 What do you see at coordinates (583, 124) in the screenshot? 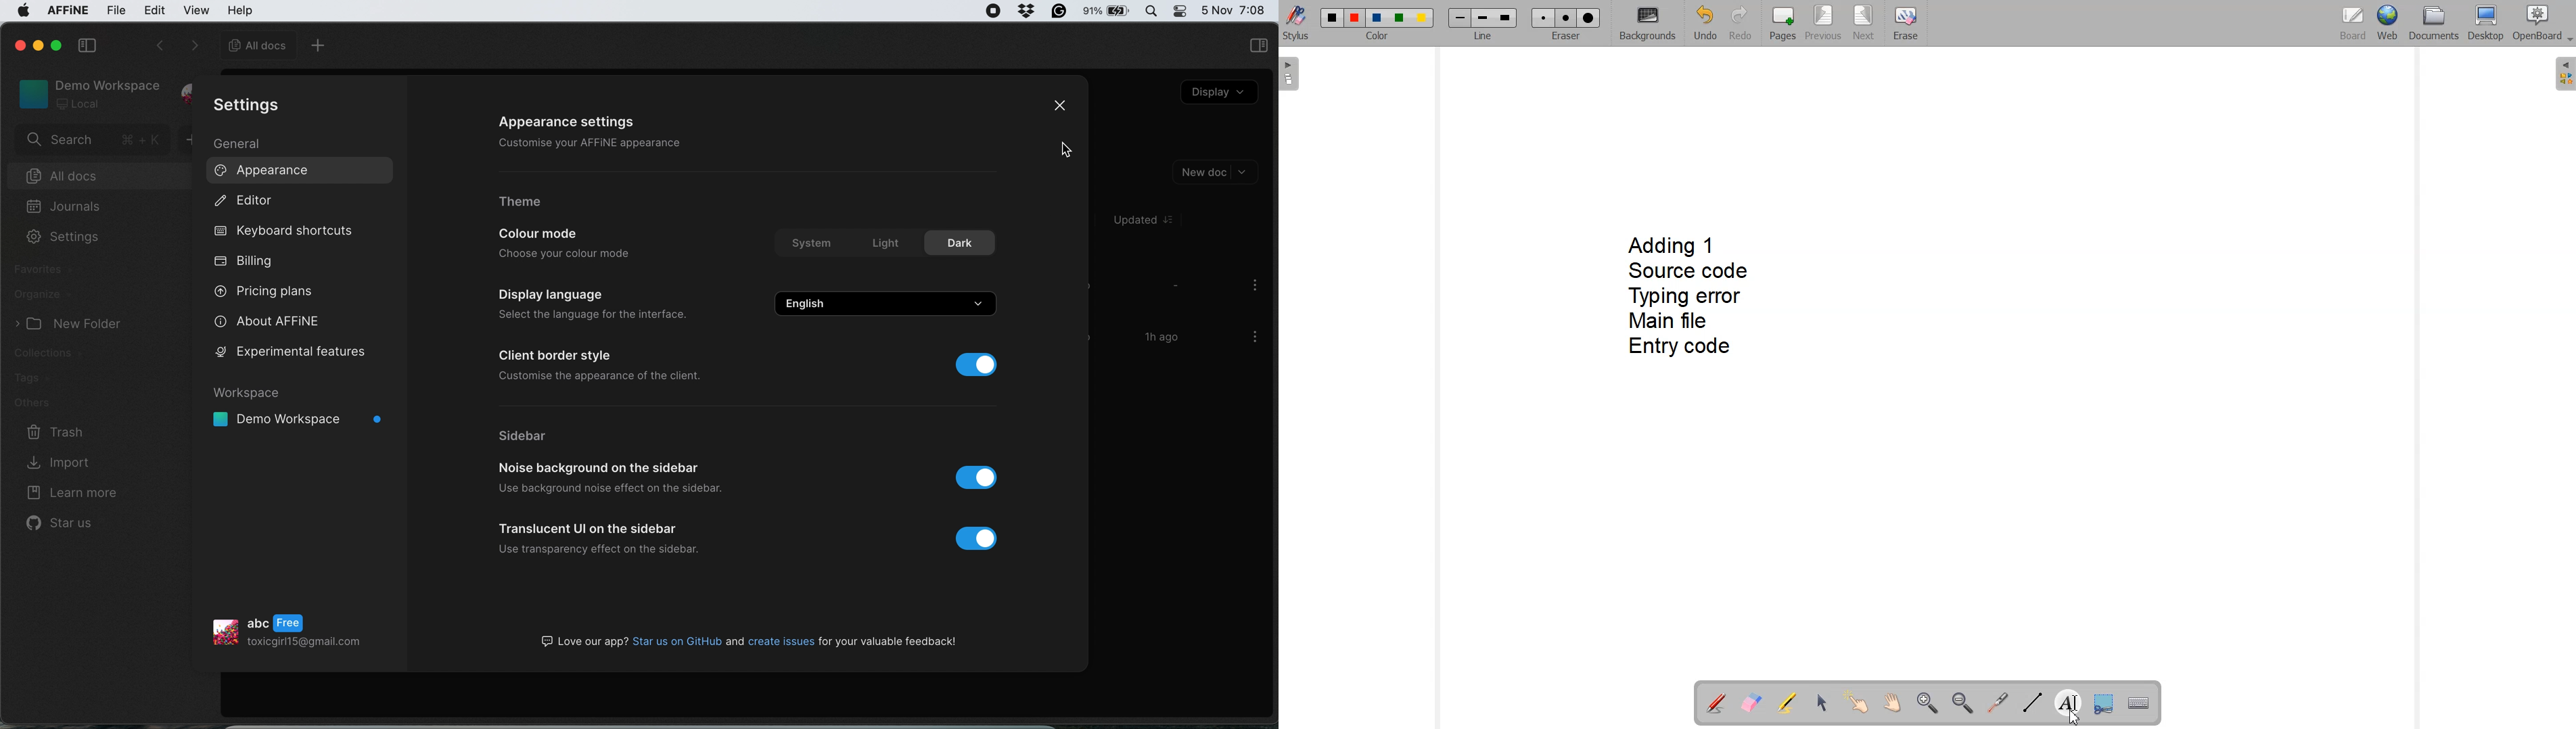
I see `appearance settings` at bounding box center [583, 124].